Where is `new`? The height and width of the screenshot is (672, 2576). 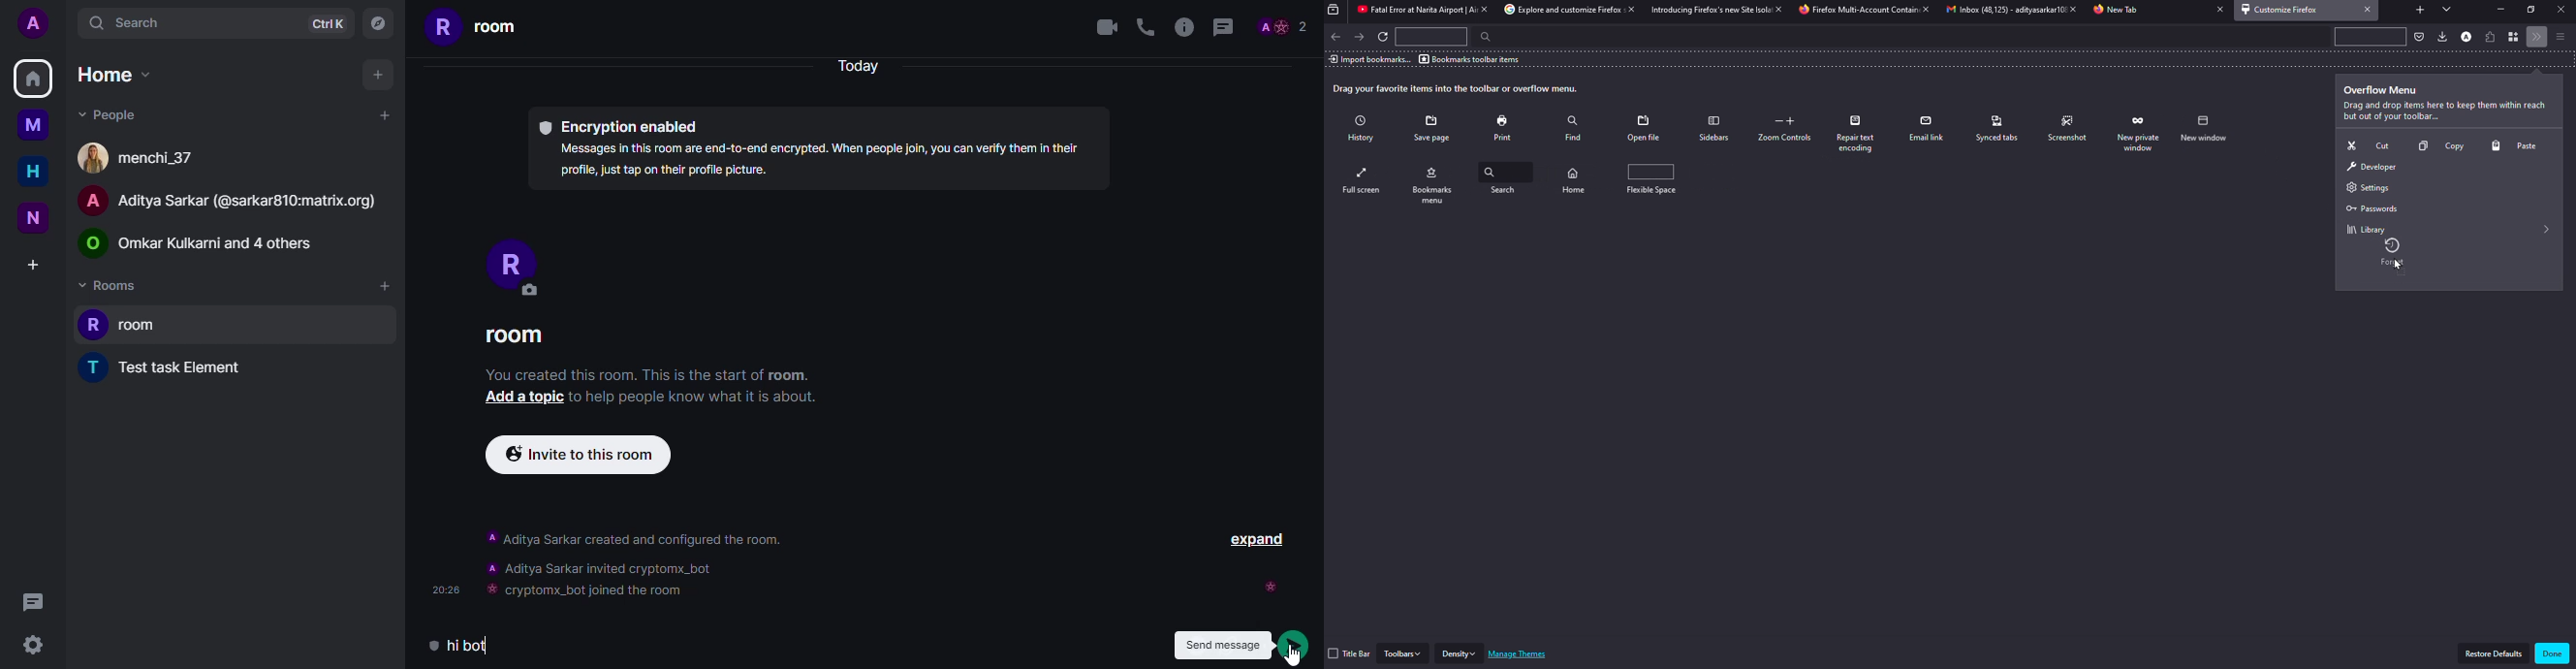
new is located at coordinates (34, 216).